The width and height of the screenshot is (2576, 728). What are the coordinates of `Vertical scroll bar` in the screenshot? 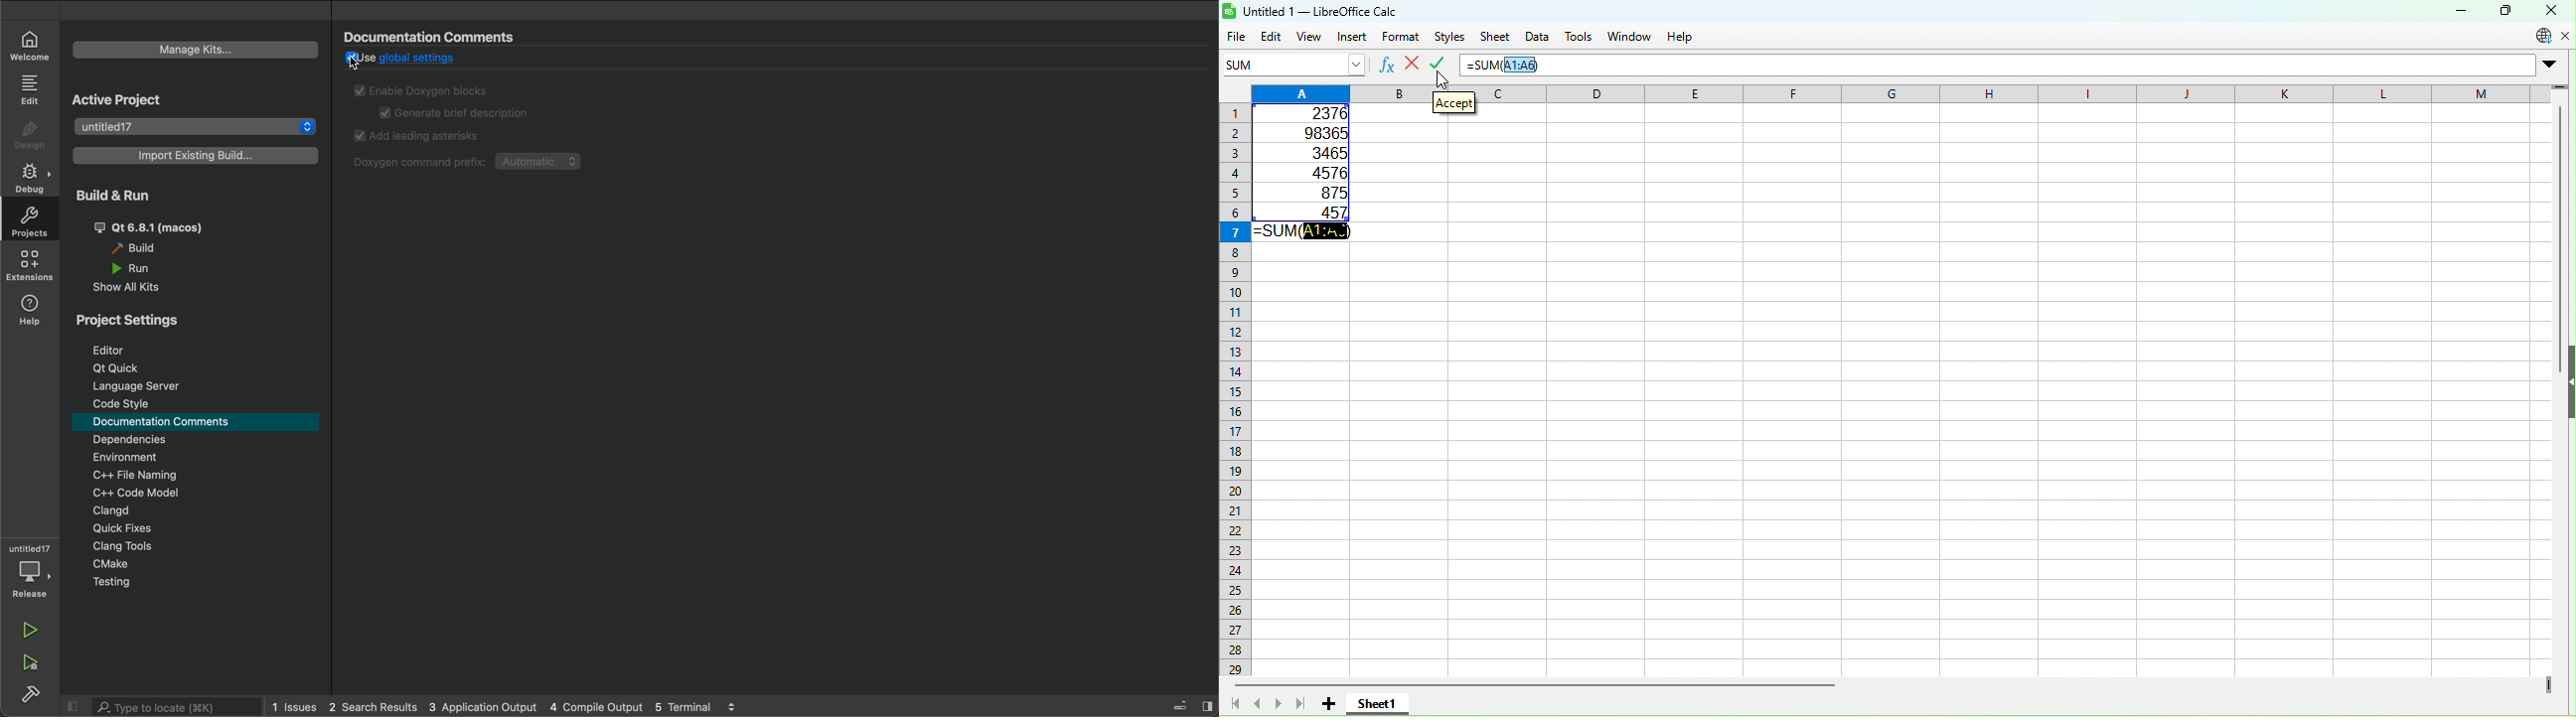 It's located at (2562, 553).